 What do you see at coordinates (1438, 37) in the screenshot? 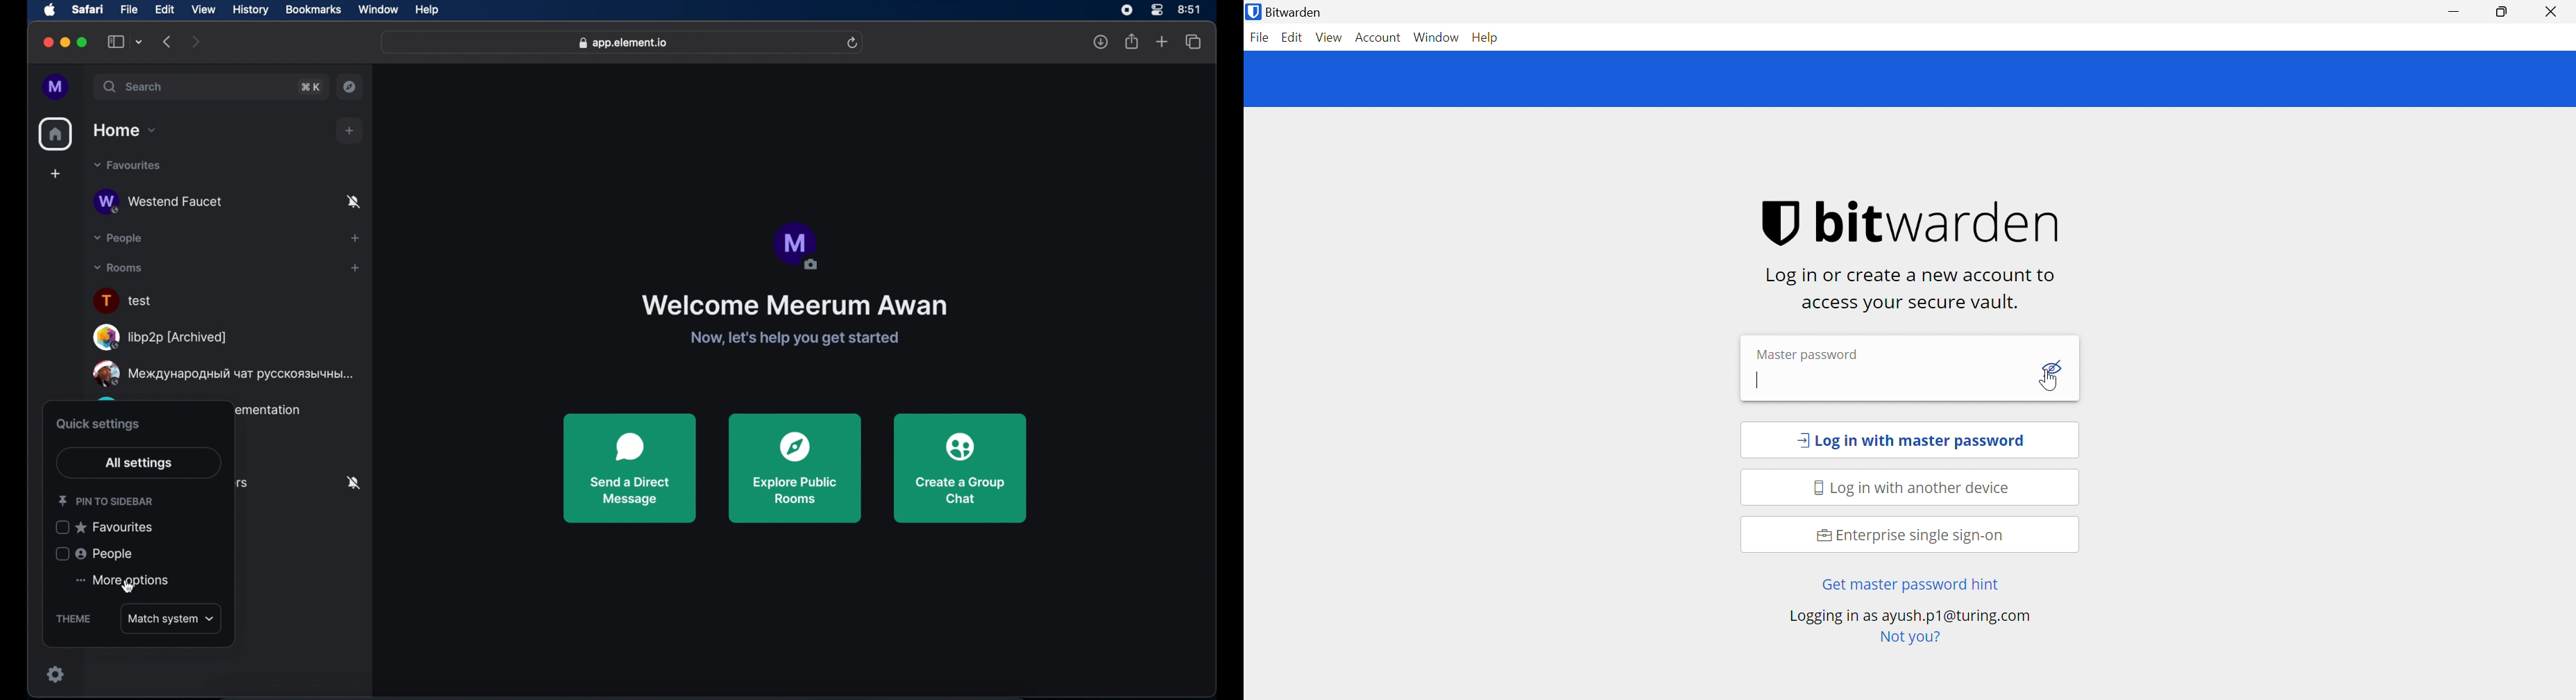
I see `Window` at bounding box center [1438, 37].